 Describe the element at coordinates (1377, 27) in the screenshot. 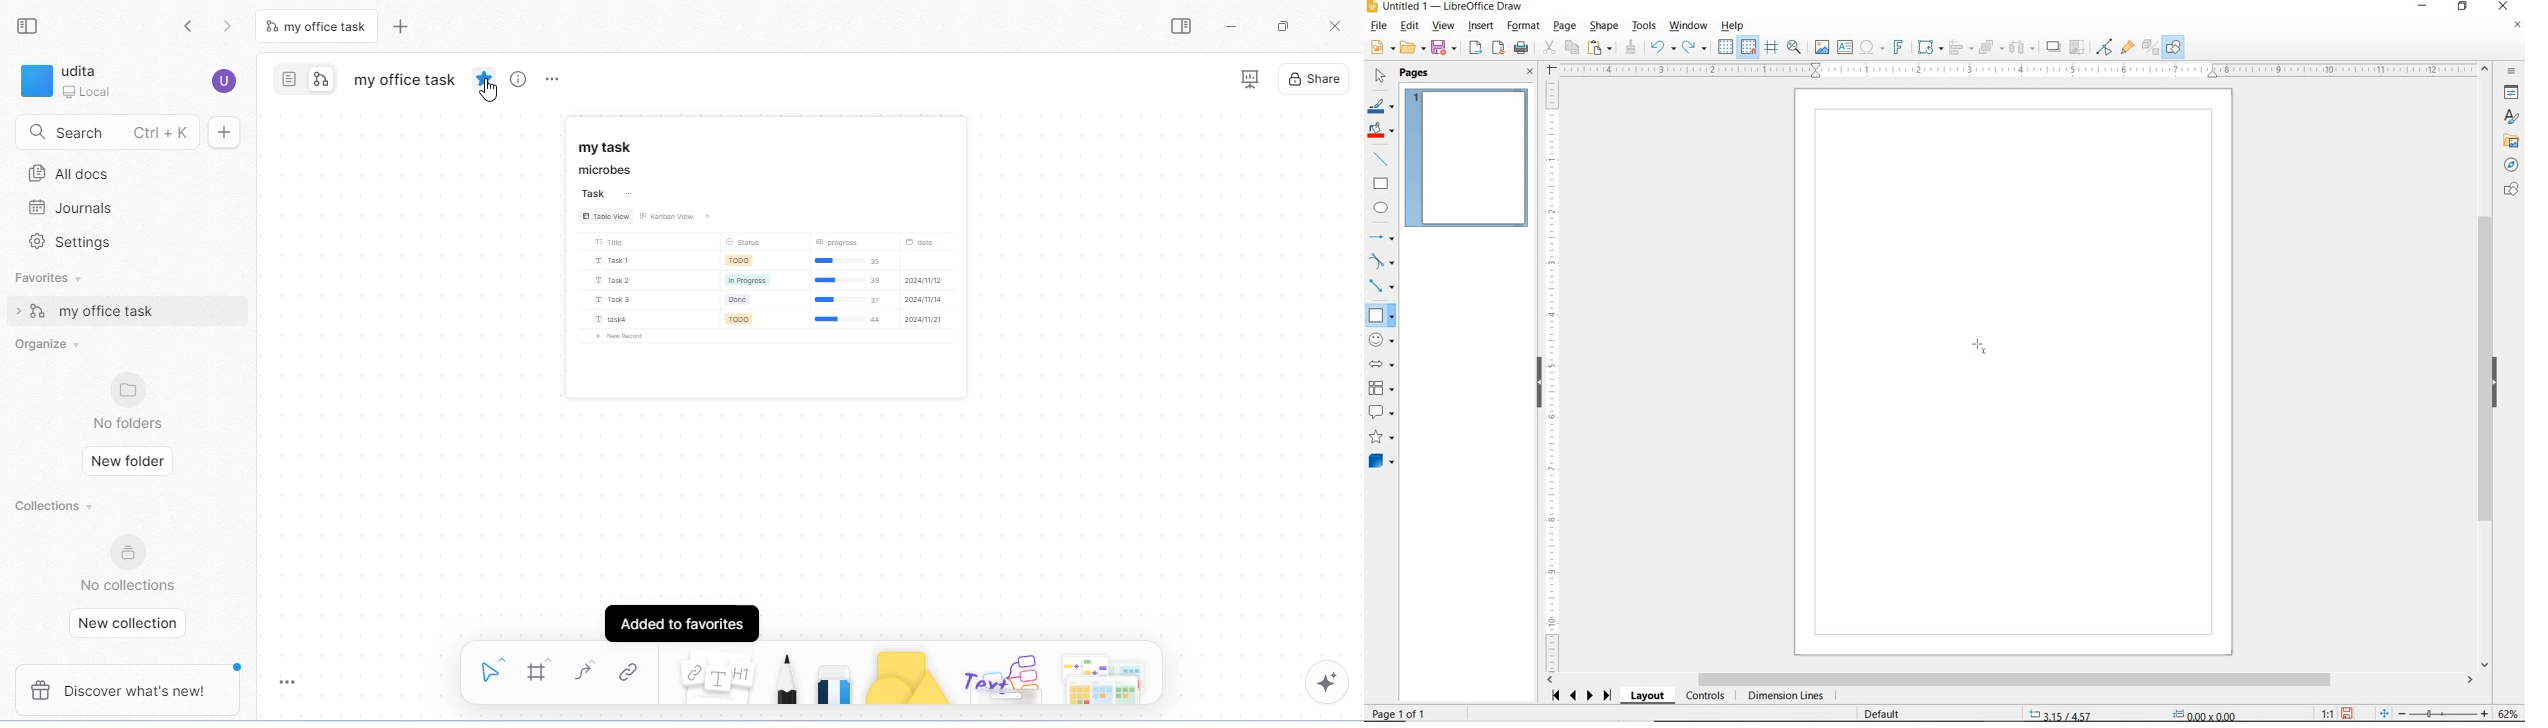

I see `FILE` at that location.